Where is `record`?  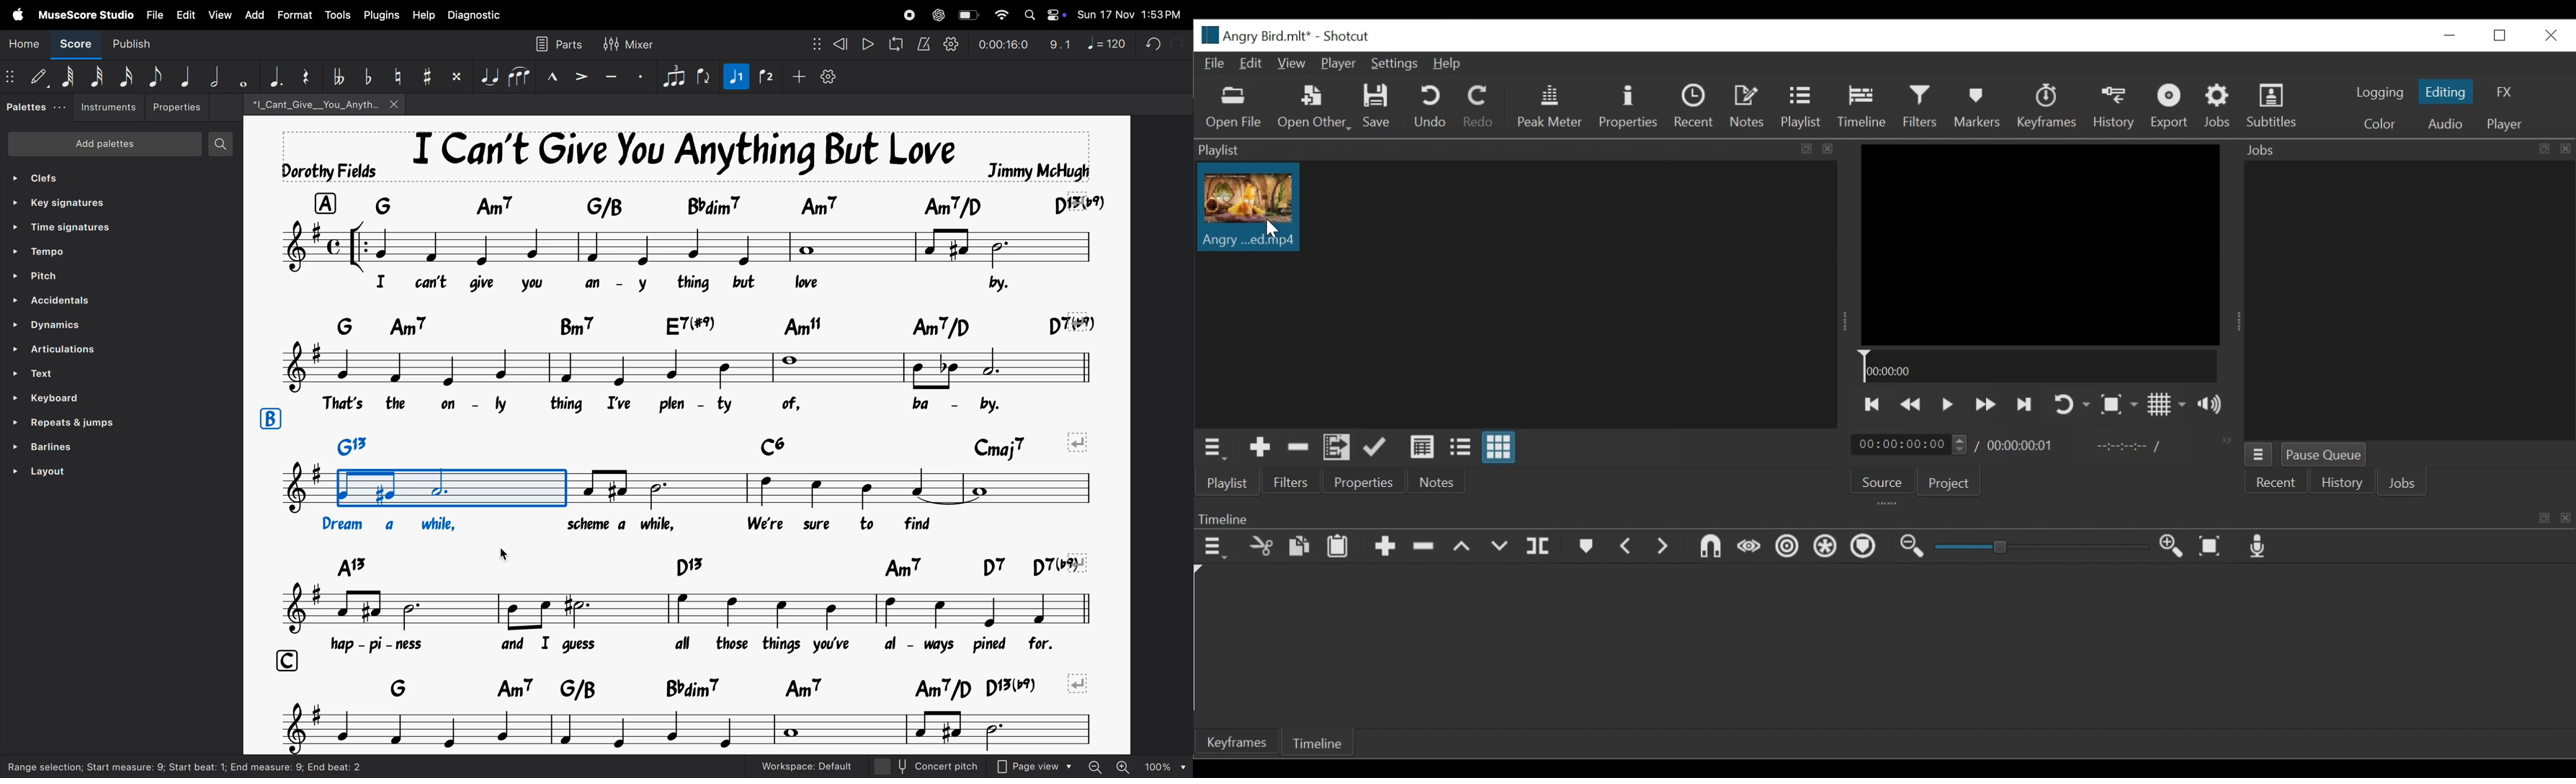
record is located at coordinates (905, 15).